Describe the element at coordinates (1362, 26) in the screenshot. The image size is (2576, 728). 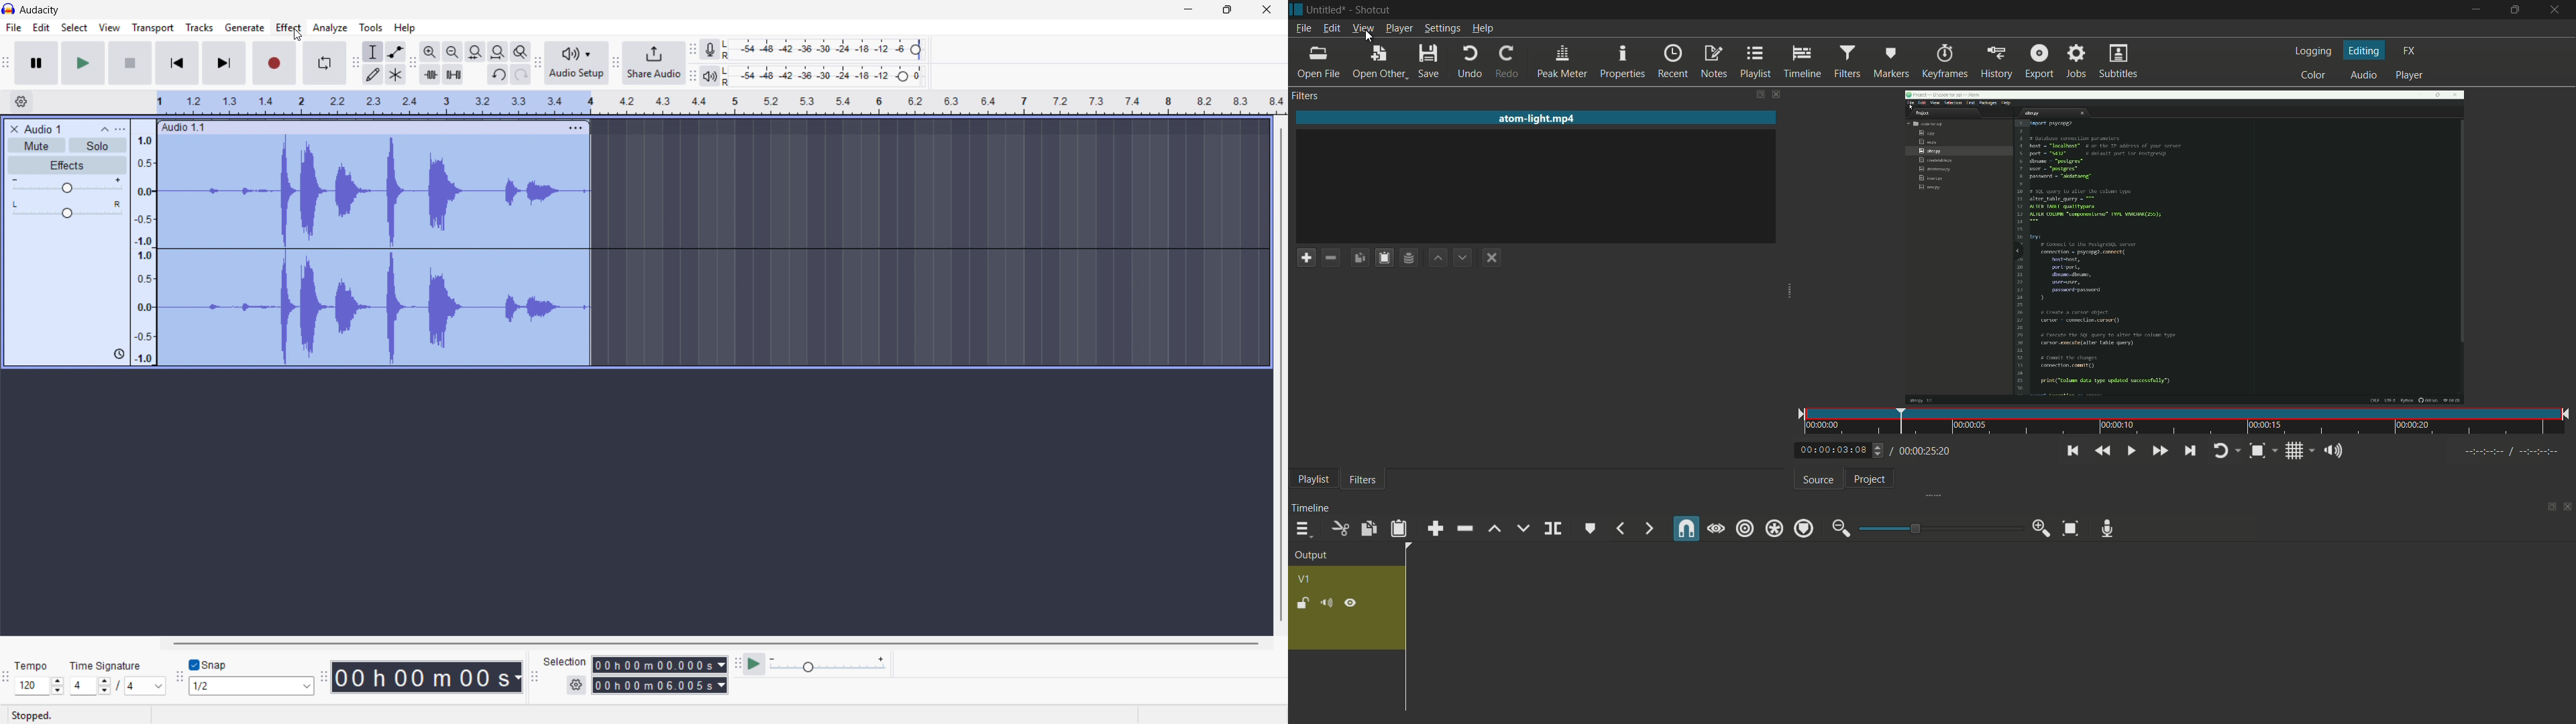
I see `view` at that location.